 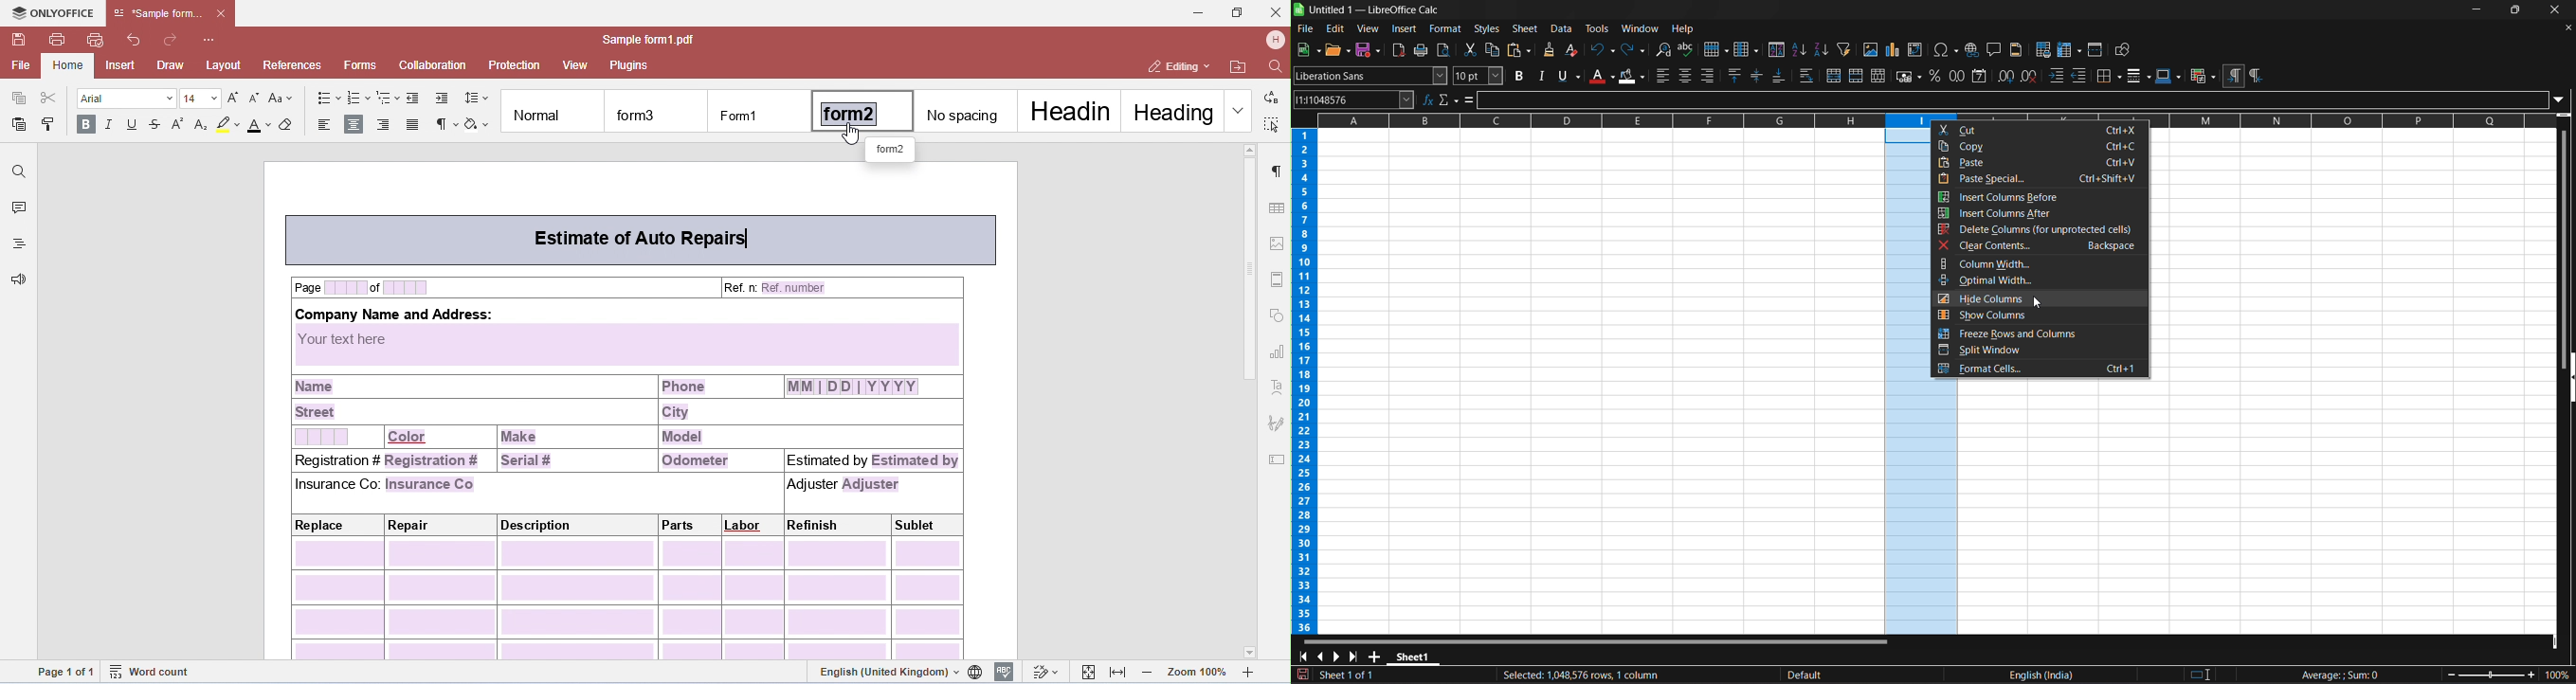 I want to click on logo, so click(x=1300, y=9).